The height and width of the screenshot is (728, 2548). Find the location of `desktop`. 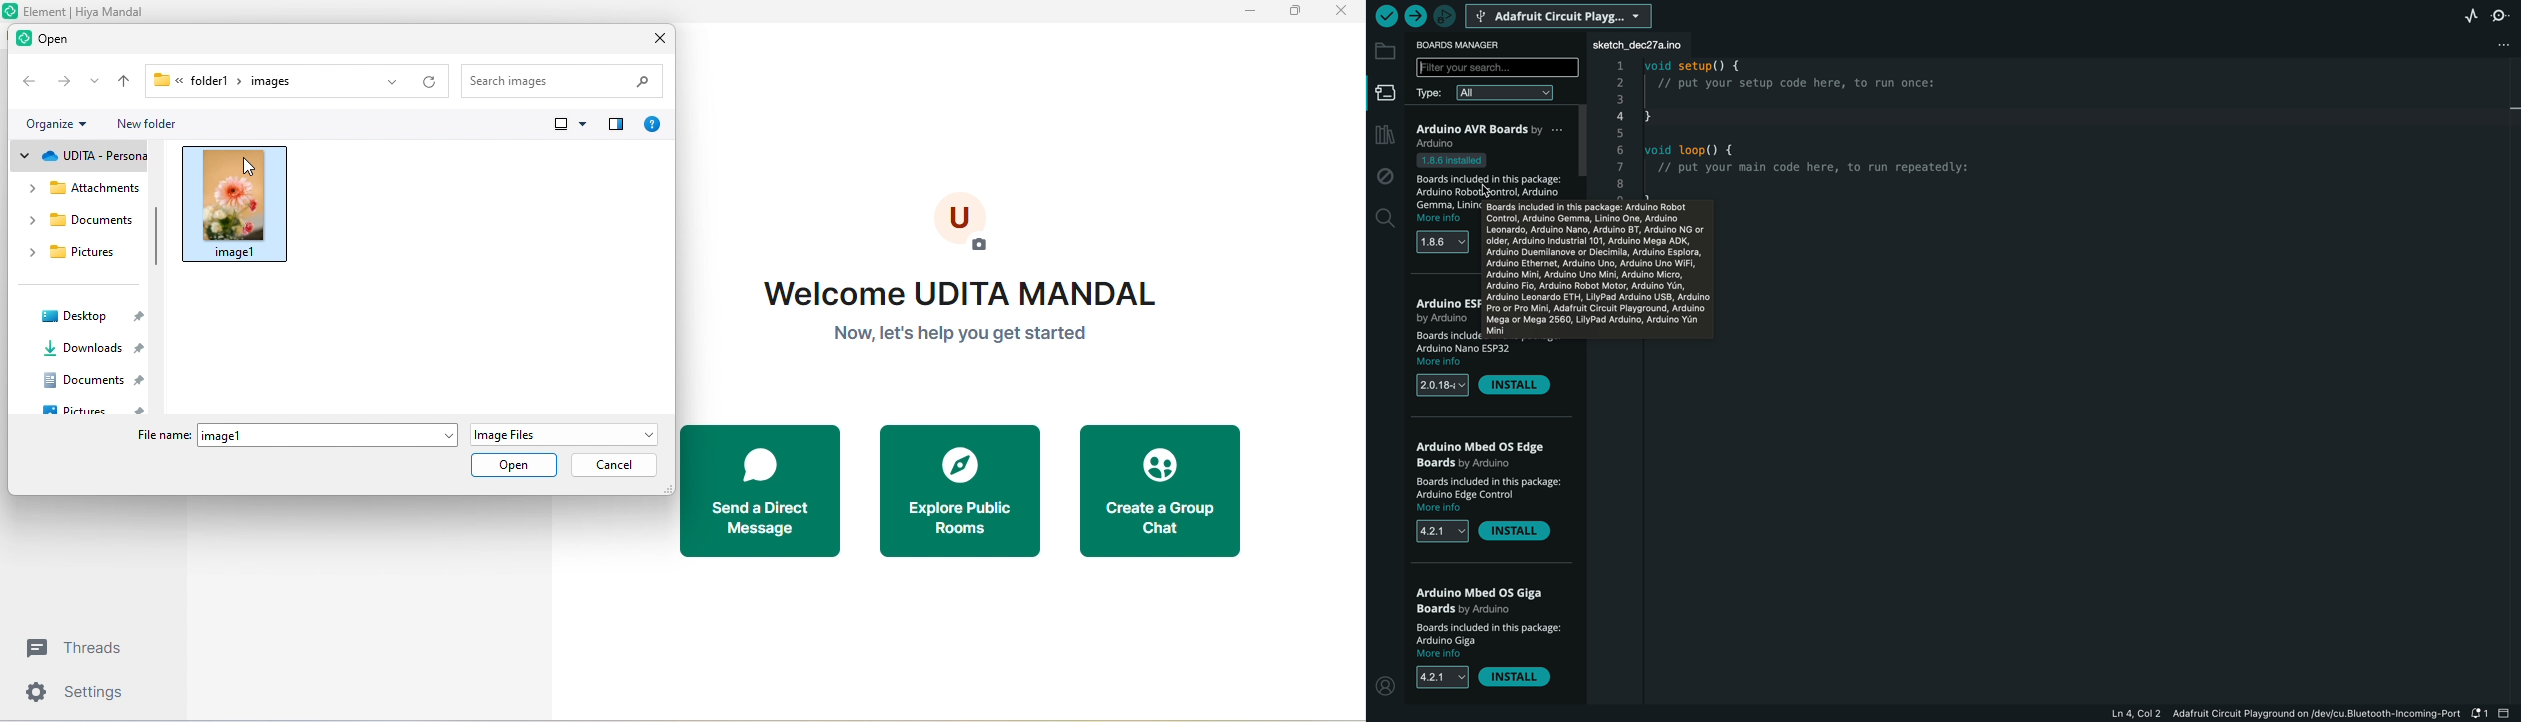

desktop is located at coordinates (91, 314).